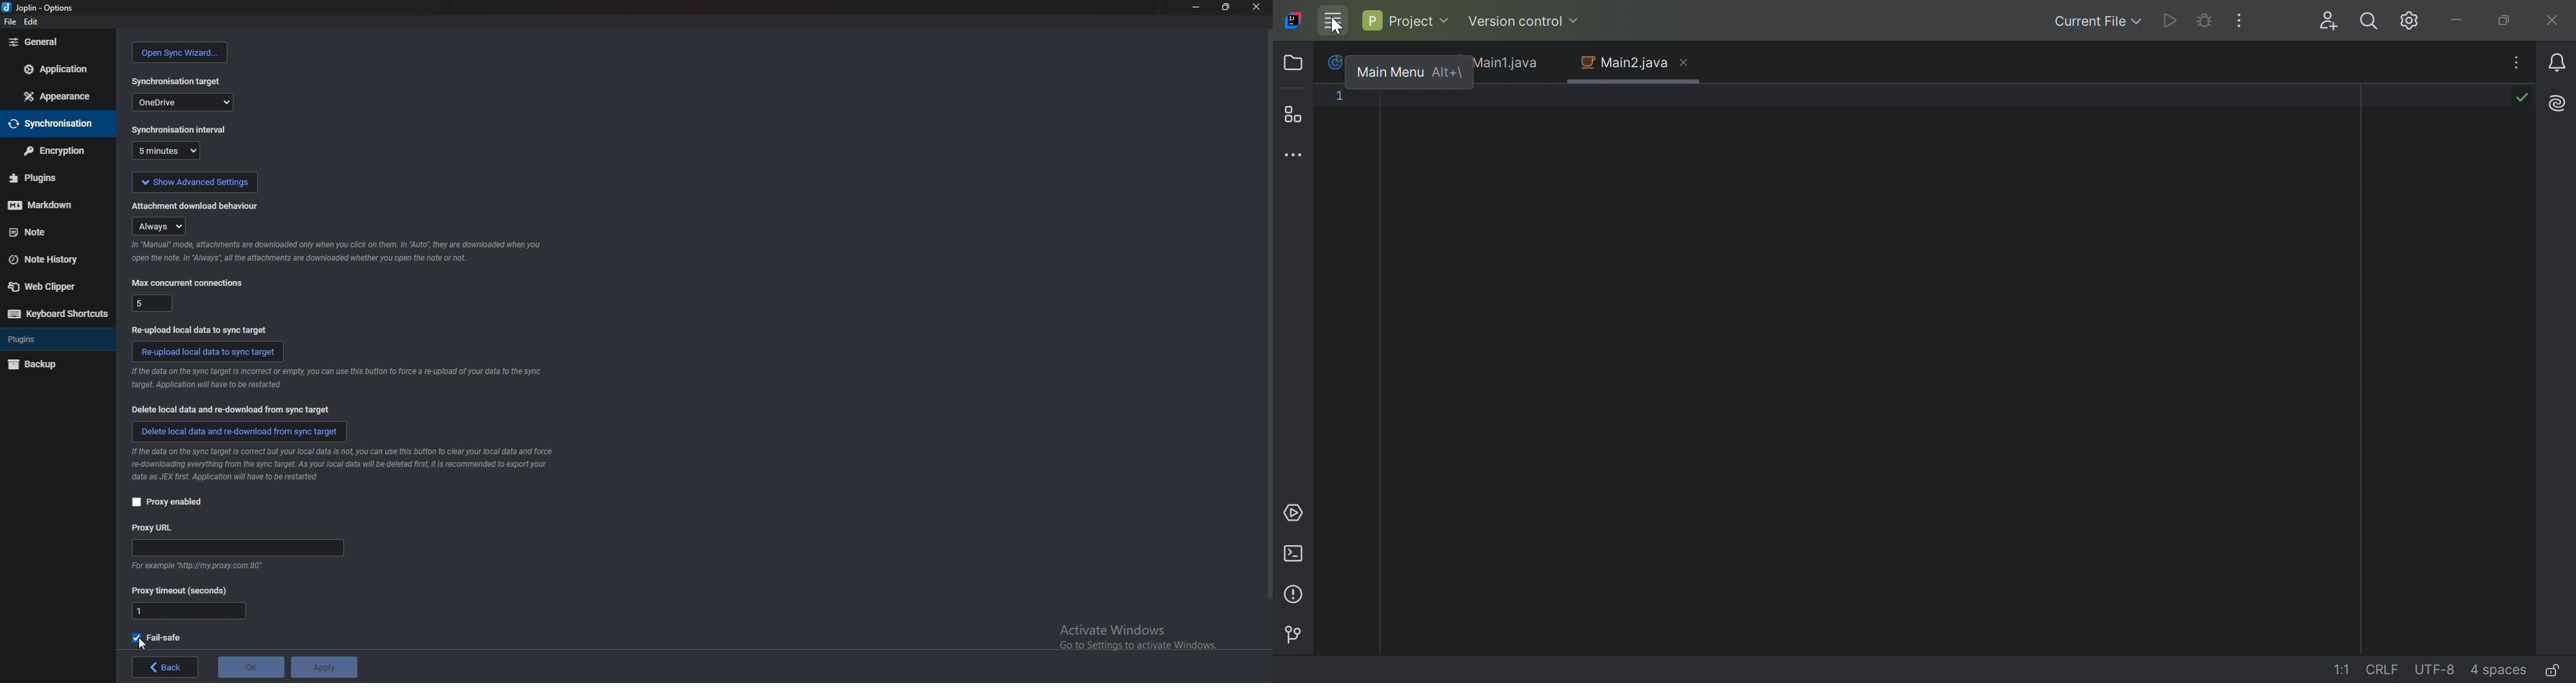  What do you see at coordinates (60, 95) in the screenshot?
I see `appearance` at bounding box center [60, 95].